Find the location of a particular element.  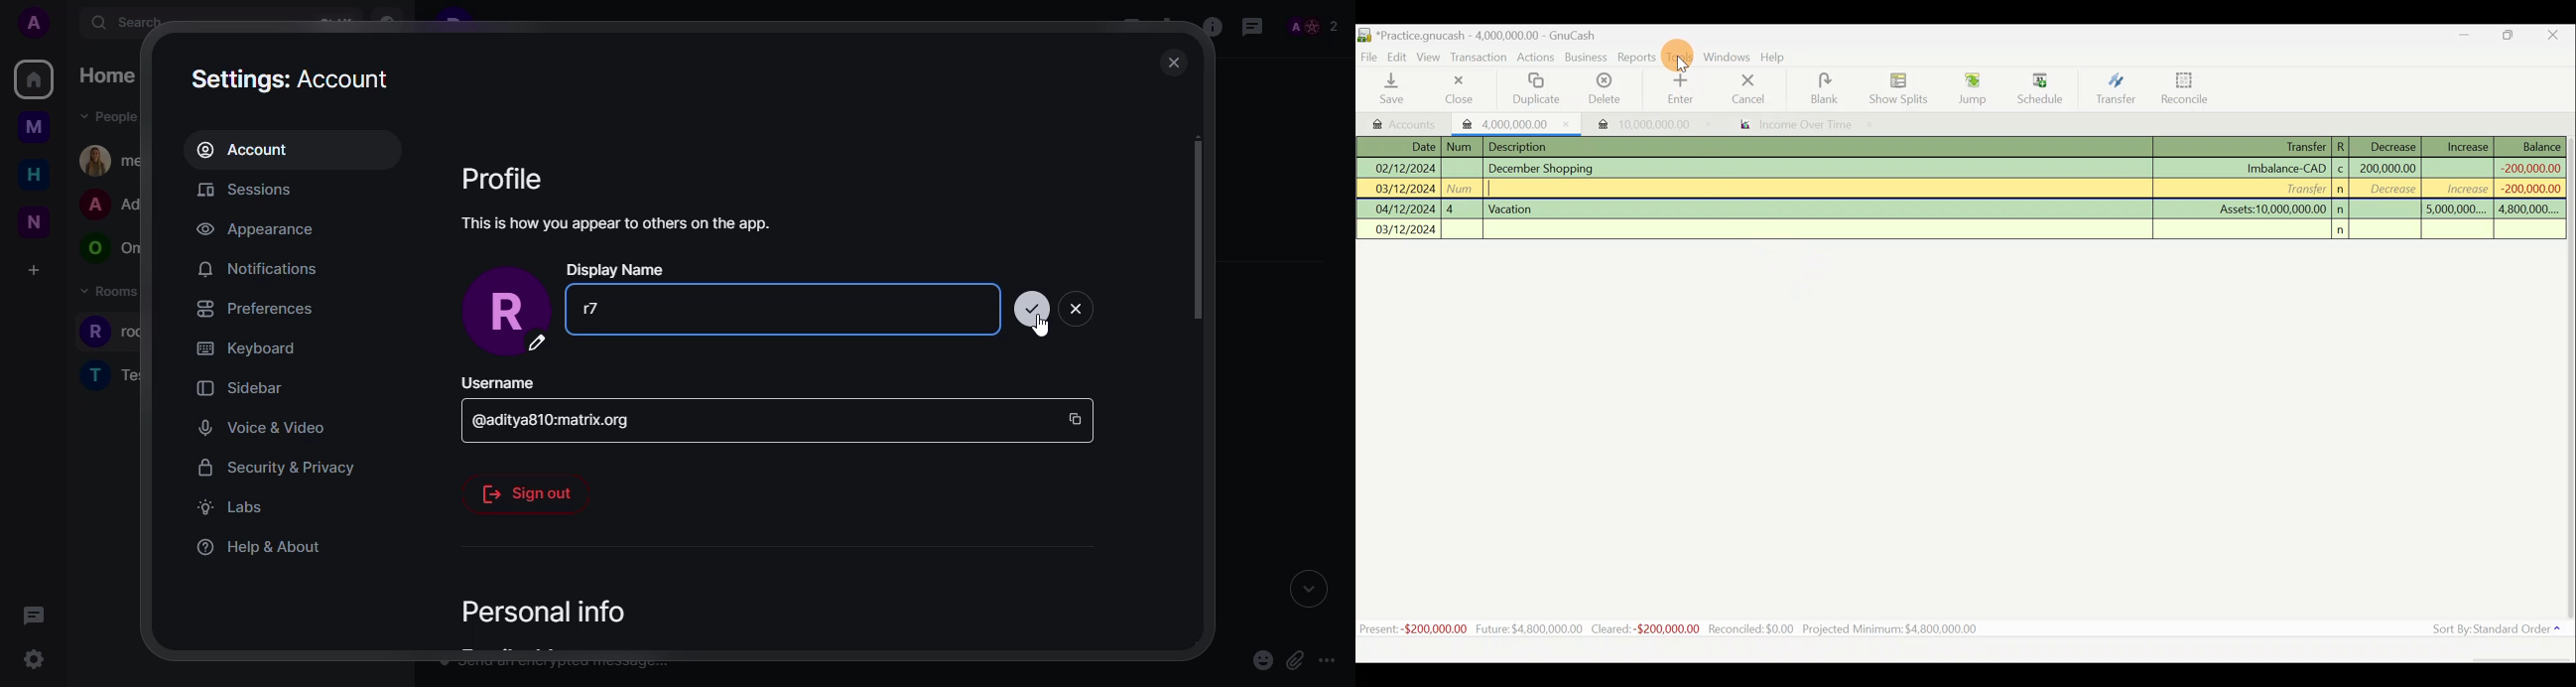

labs is located at coordinates (231, 506).